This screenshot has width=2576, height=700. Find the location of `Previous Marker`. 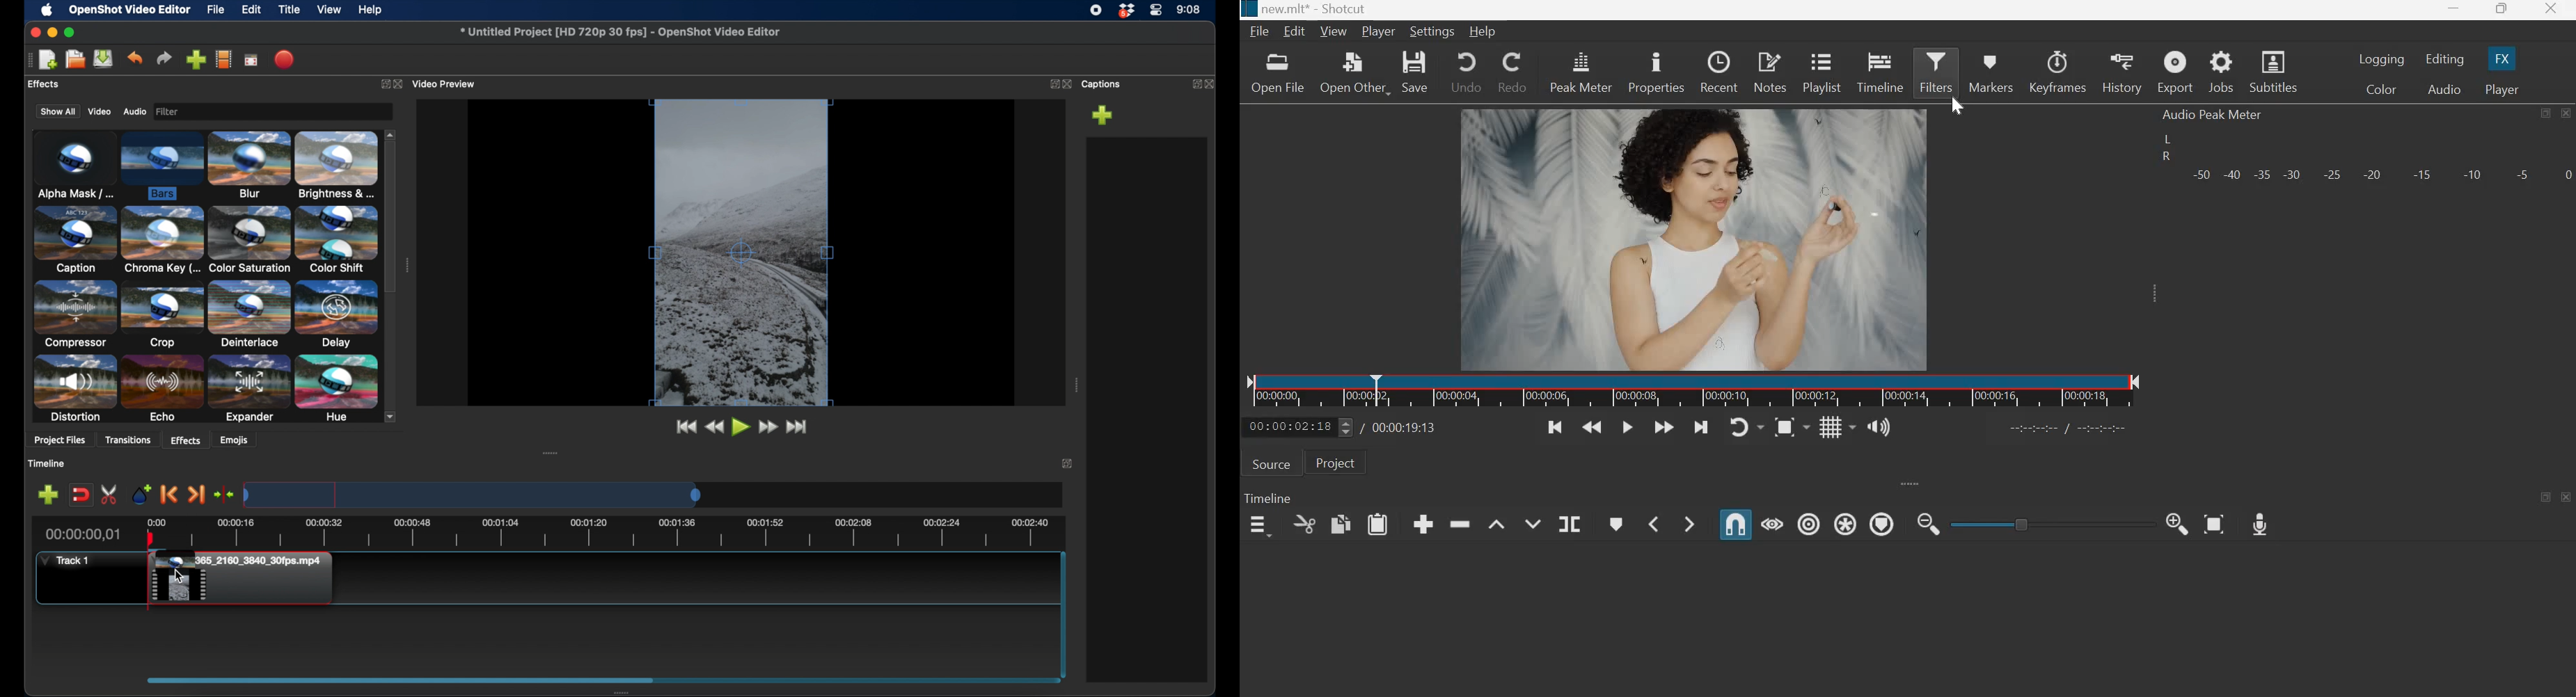

Previous Marker is located at coordinates (1651, 523).